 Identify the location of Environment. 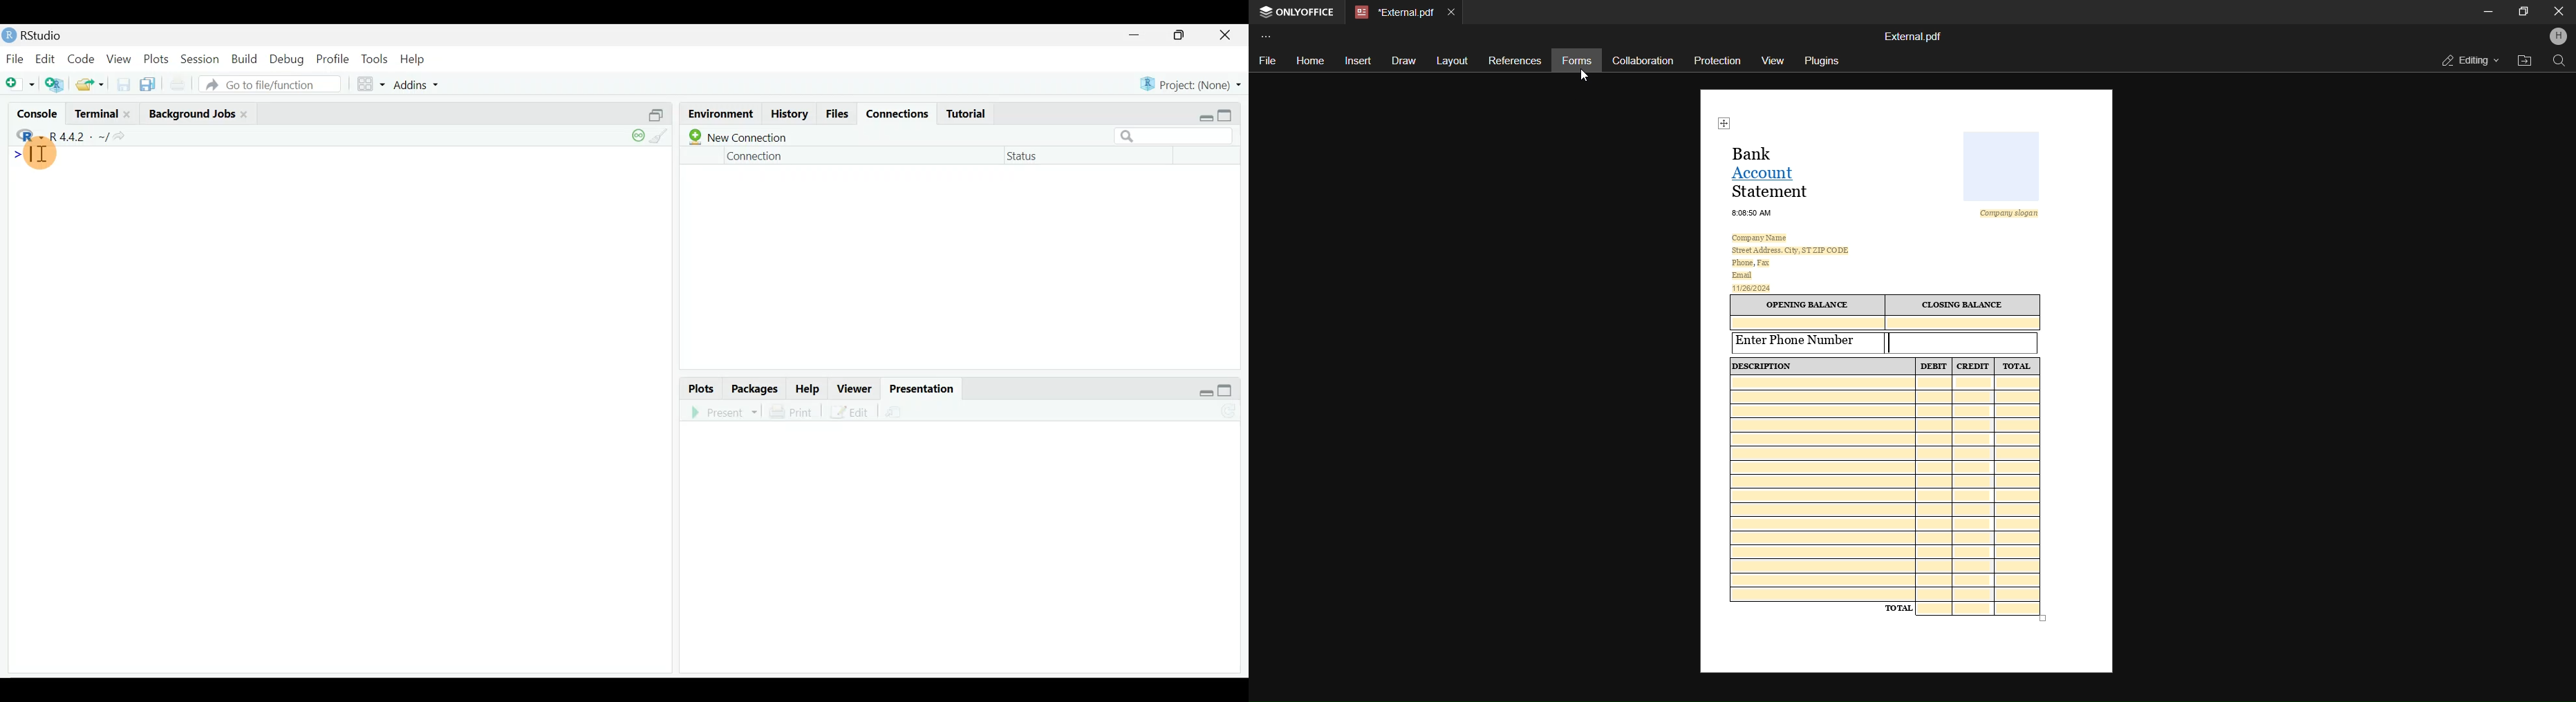
(717, 113).